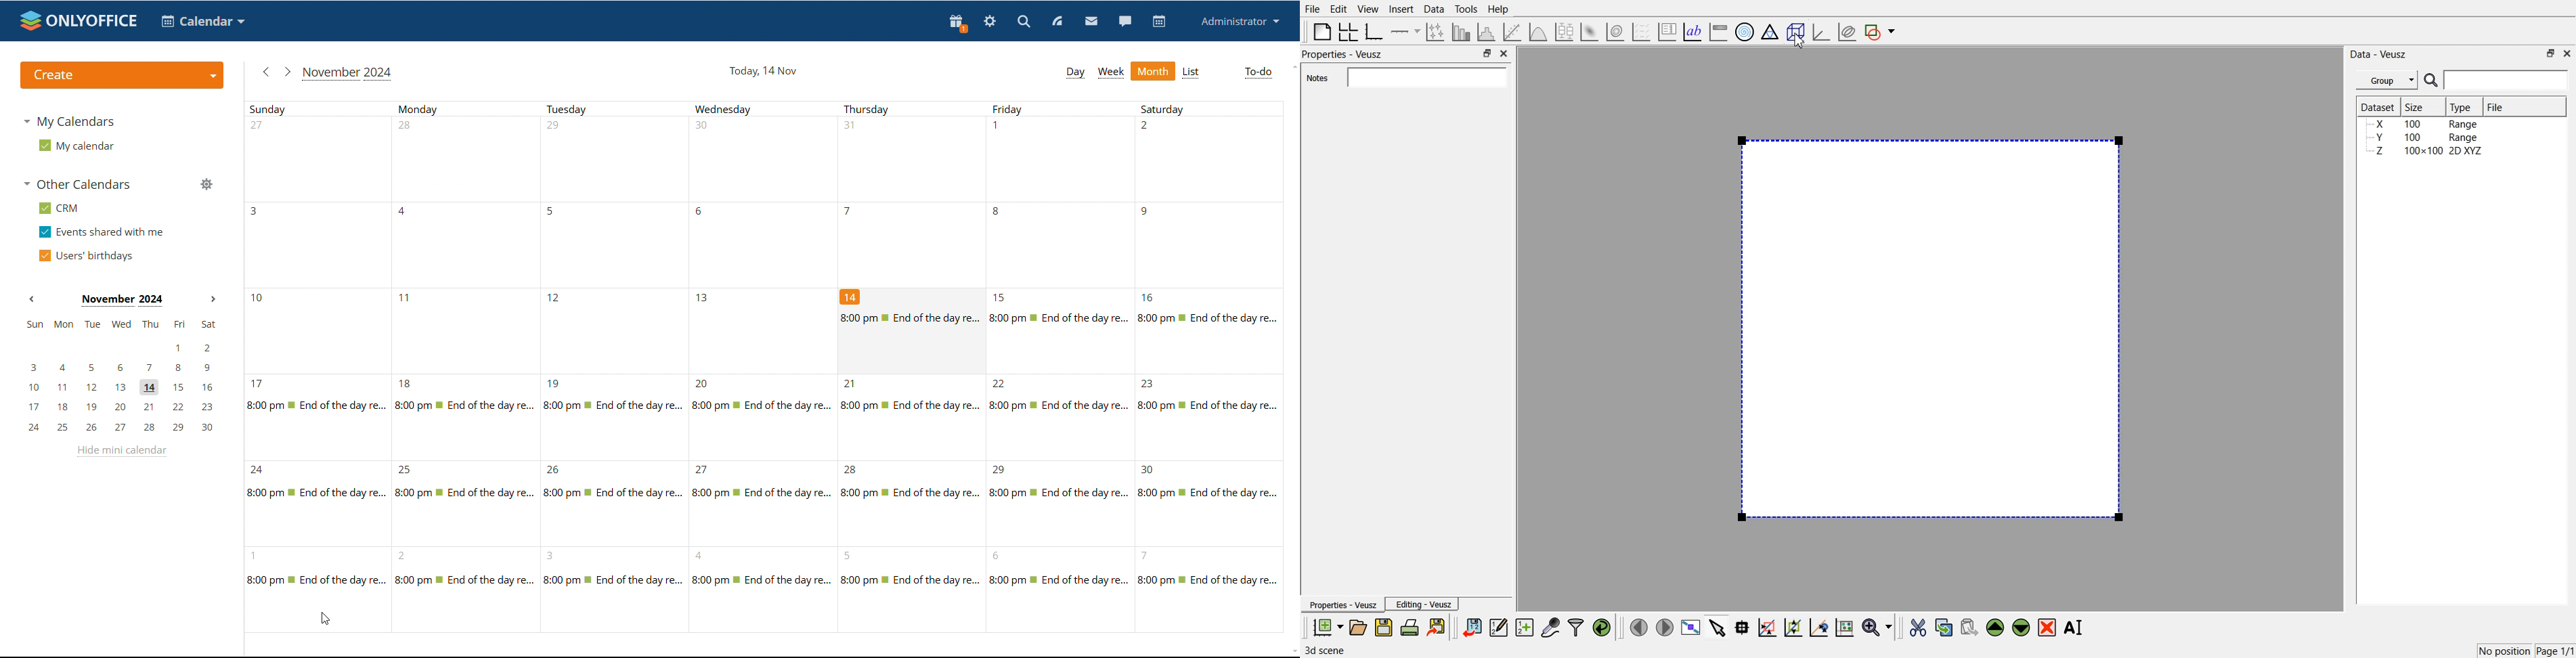  What do you see at coordinates (2551, 53) in the screenshot?
I see `Maximize` at bounding box center [2551, 53].